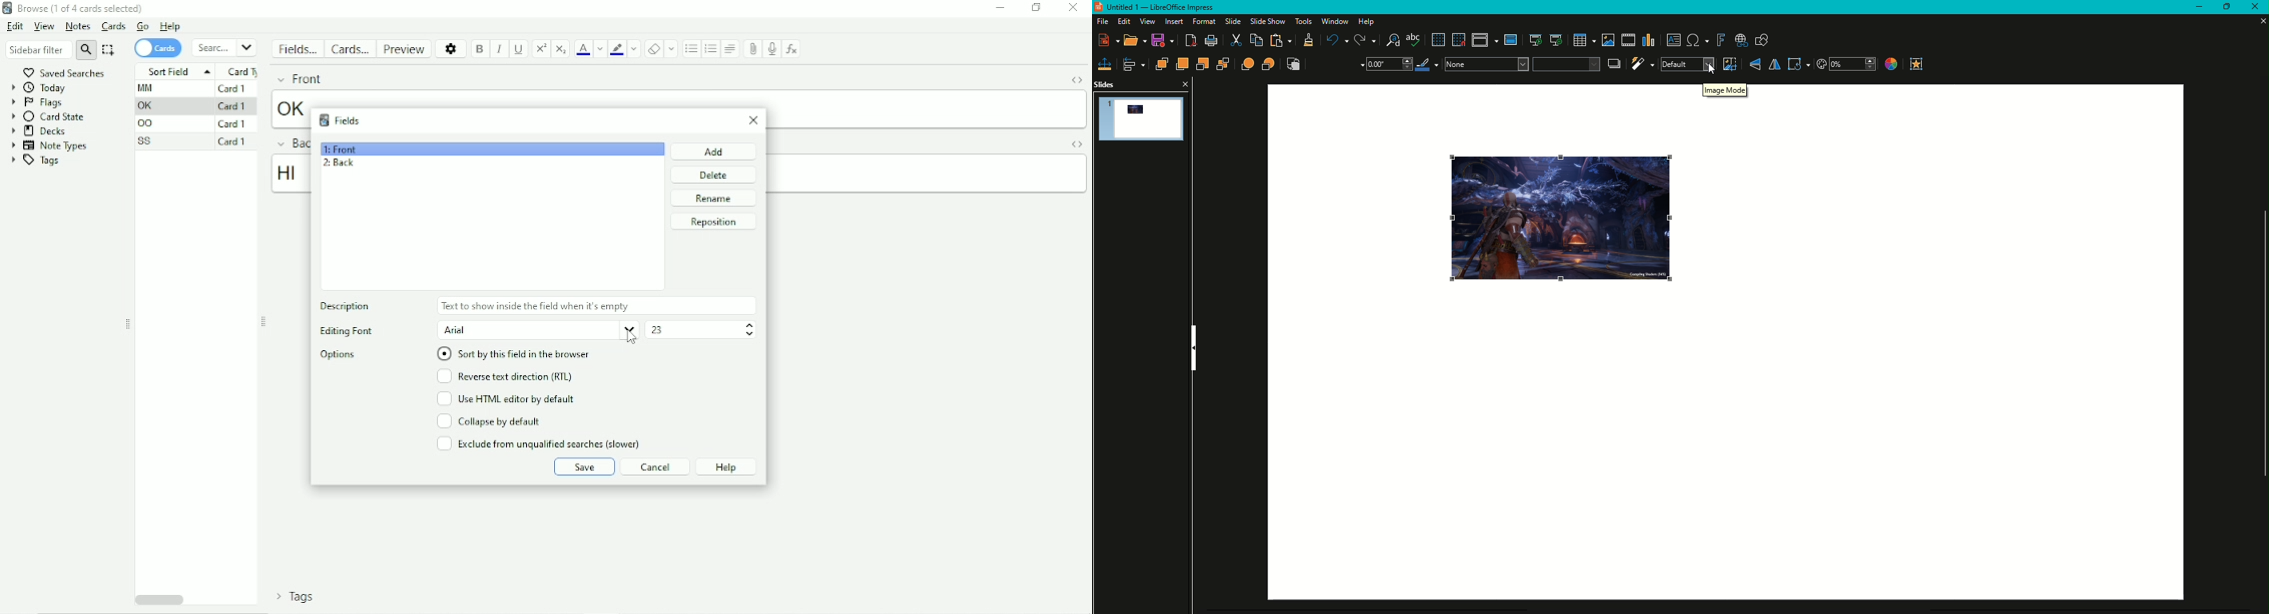 This screenshot has width=2296, height=616. I want to click on Change color, so click(600, 49).